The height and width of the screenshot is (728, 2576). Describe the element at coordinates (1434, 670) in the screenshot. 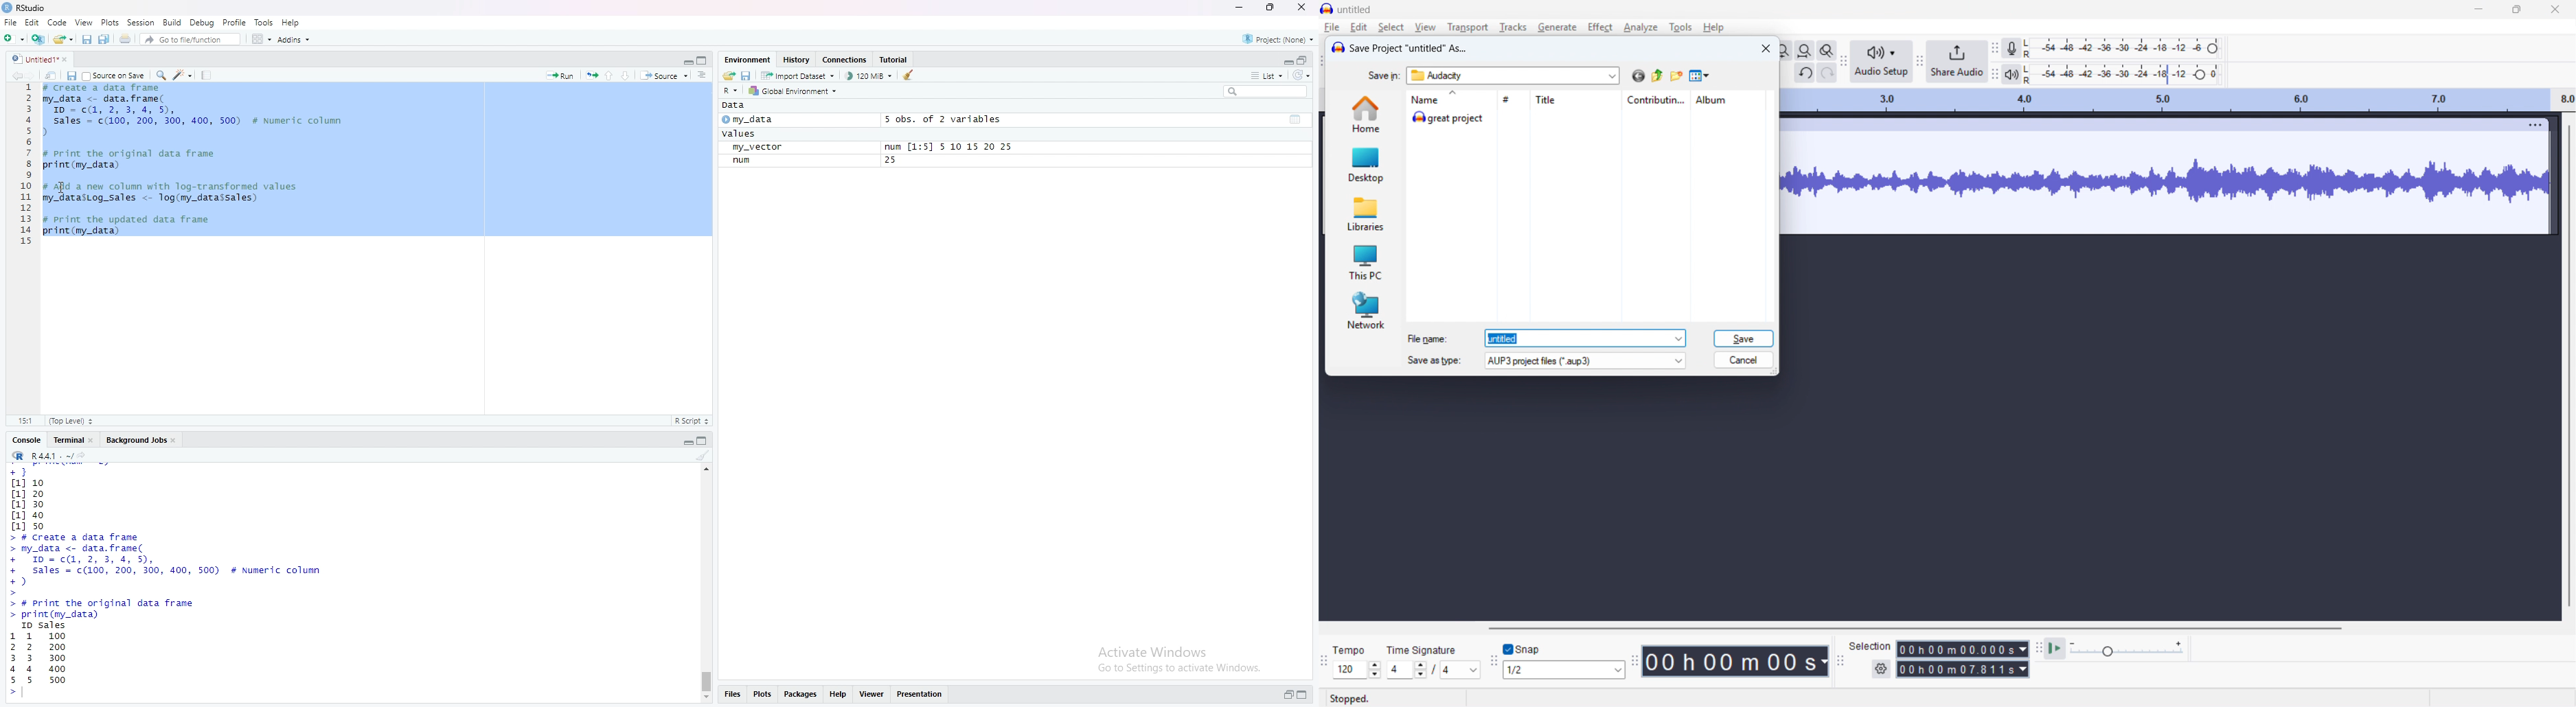

I see `set time signature` at that location.